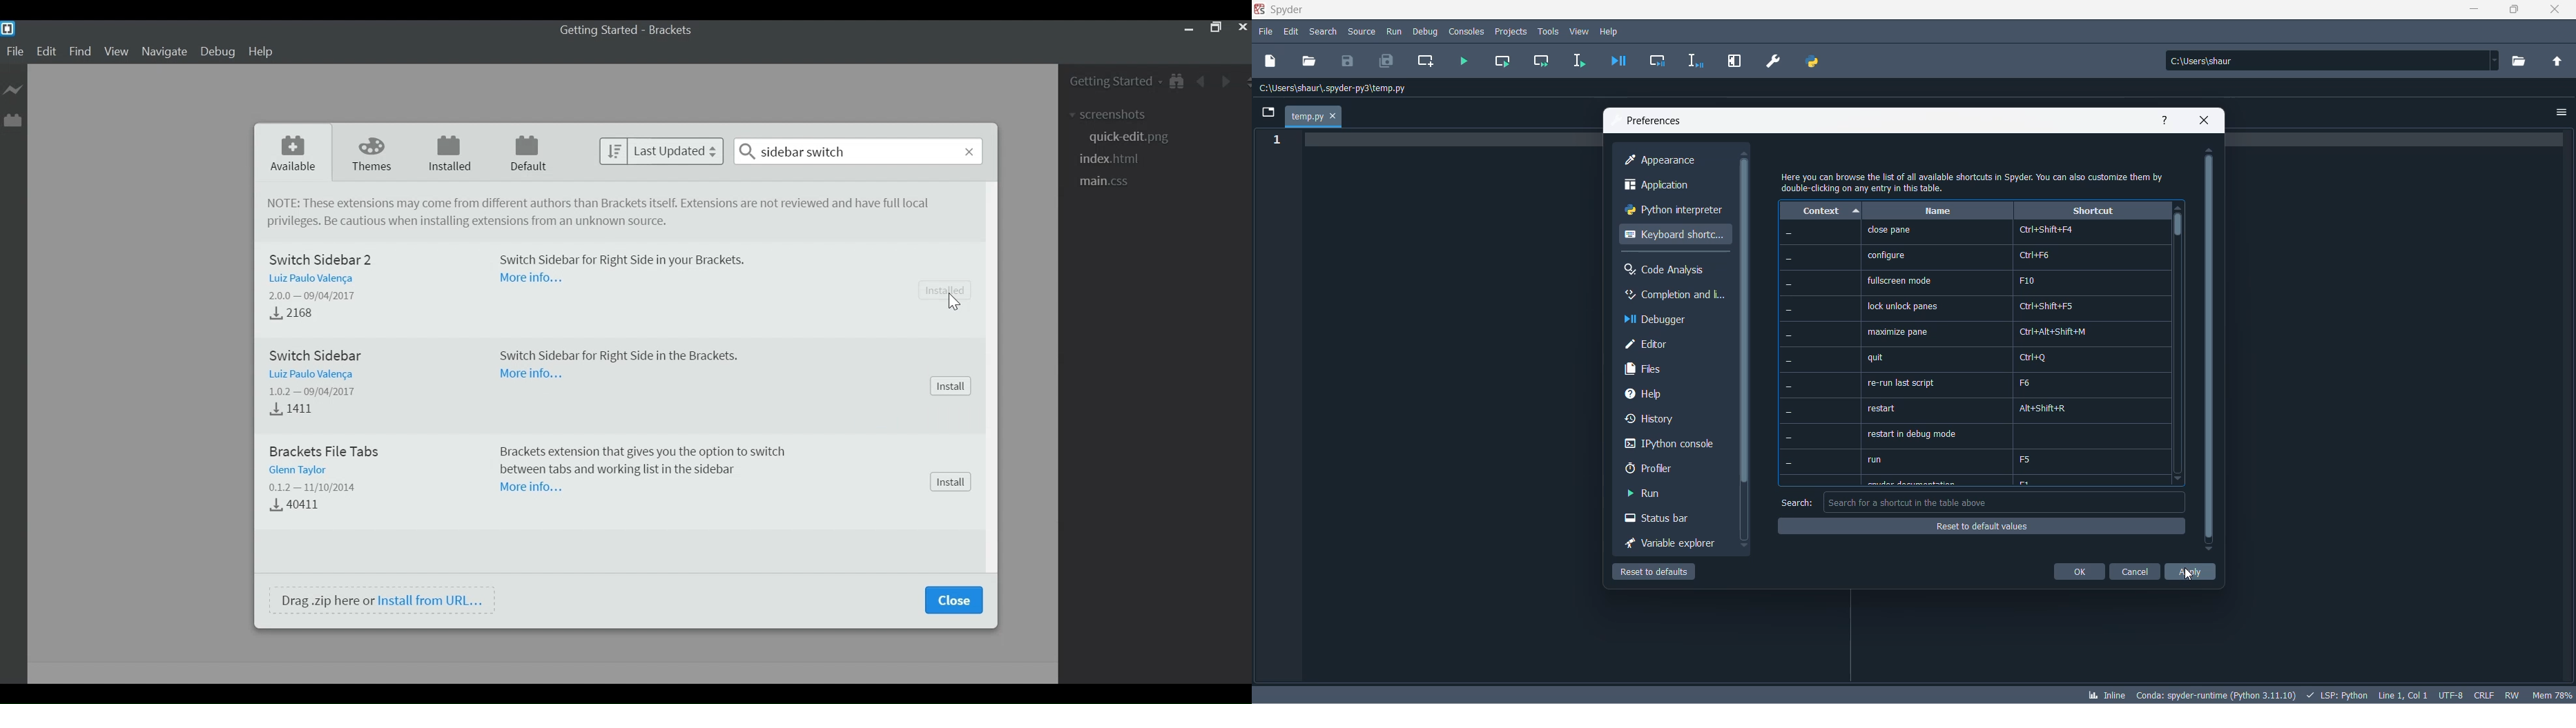 The image size is (2576, 728). I want to click on Restore, so click(1215, 29).